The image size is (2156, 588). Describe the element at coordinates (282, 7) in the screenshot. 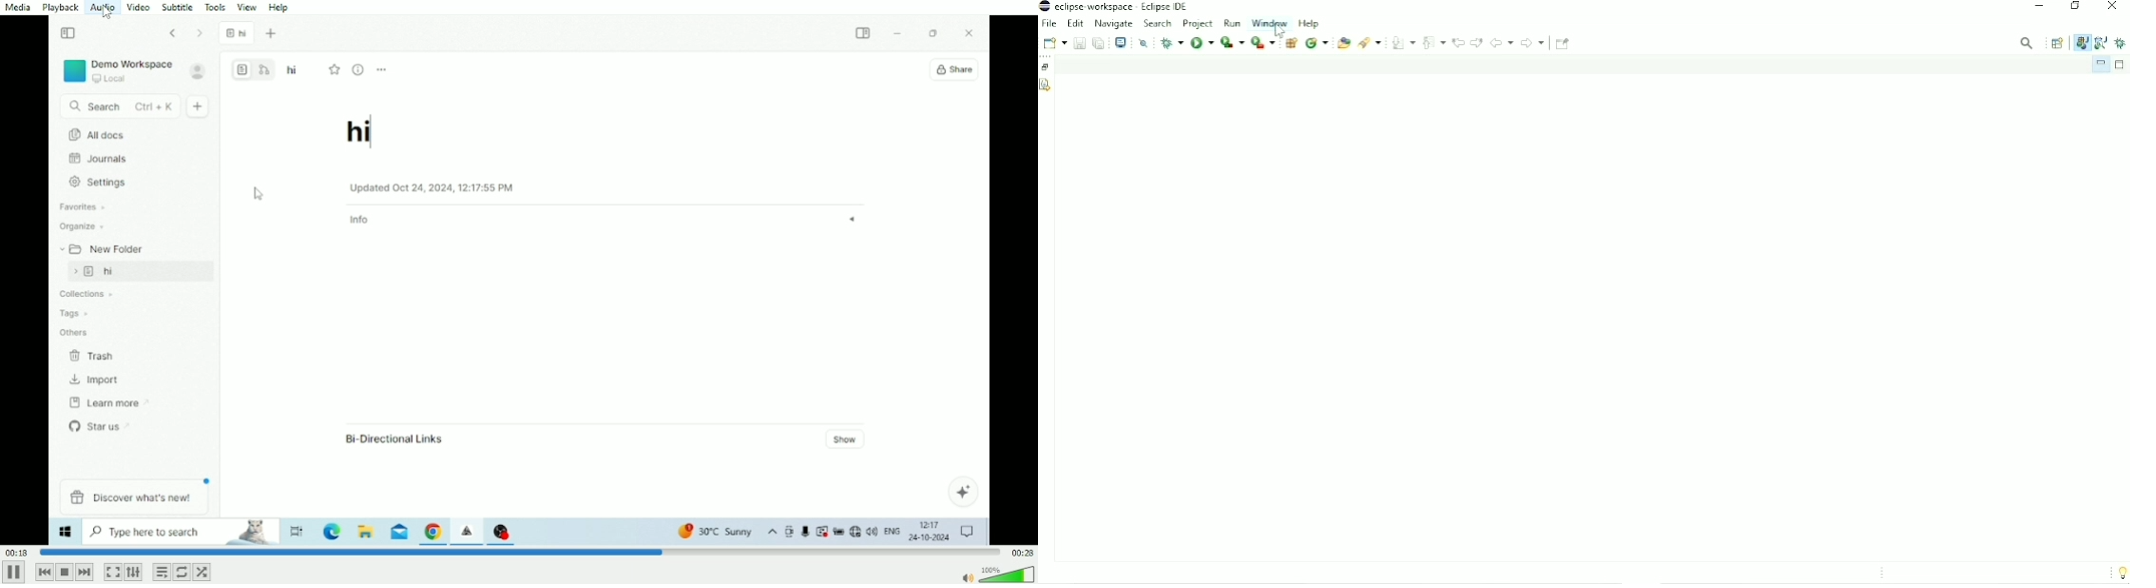

I see `Help` at that location.